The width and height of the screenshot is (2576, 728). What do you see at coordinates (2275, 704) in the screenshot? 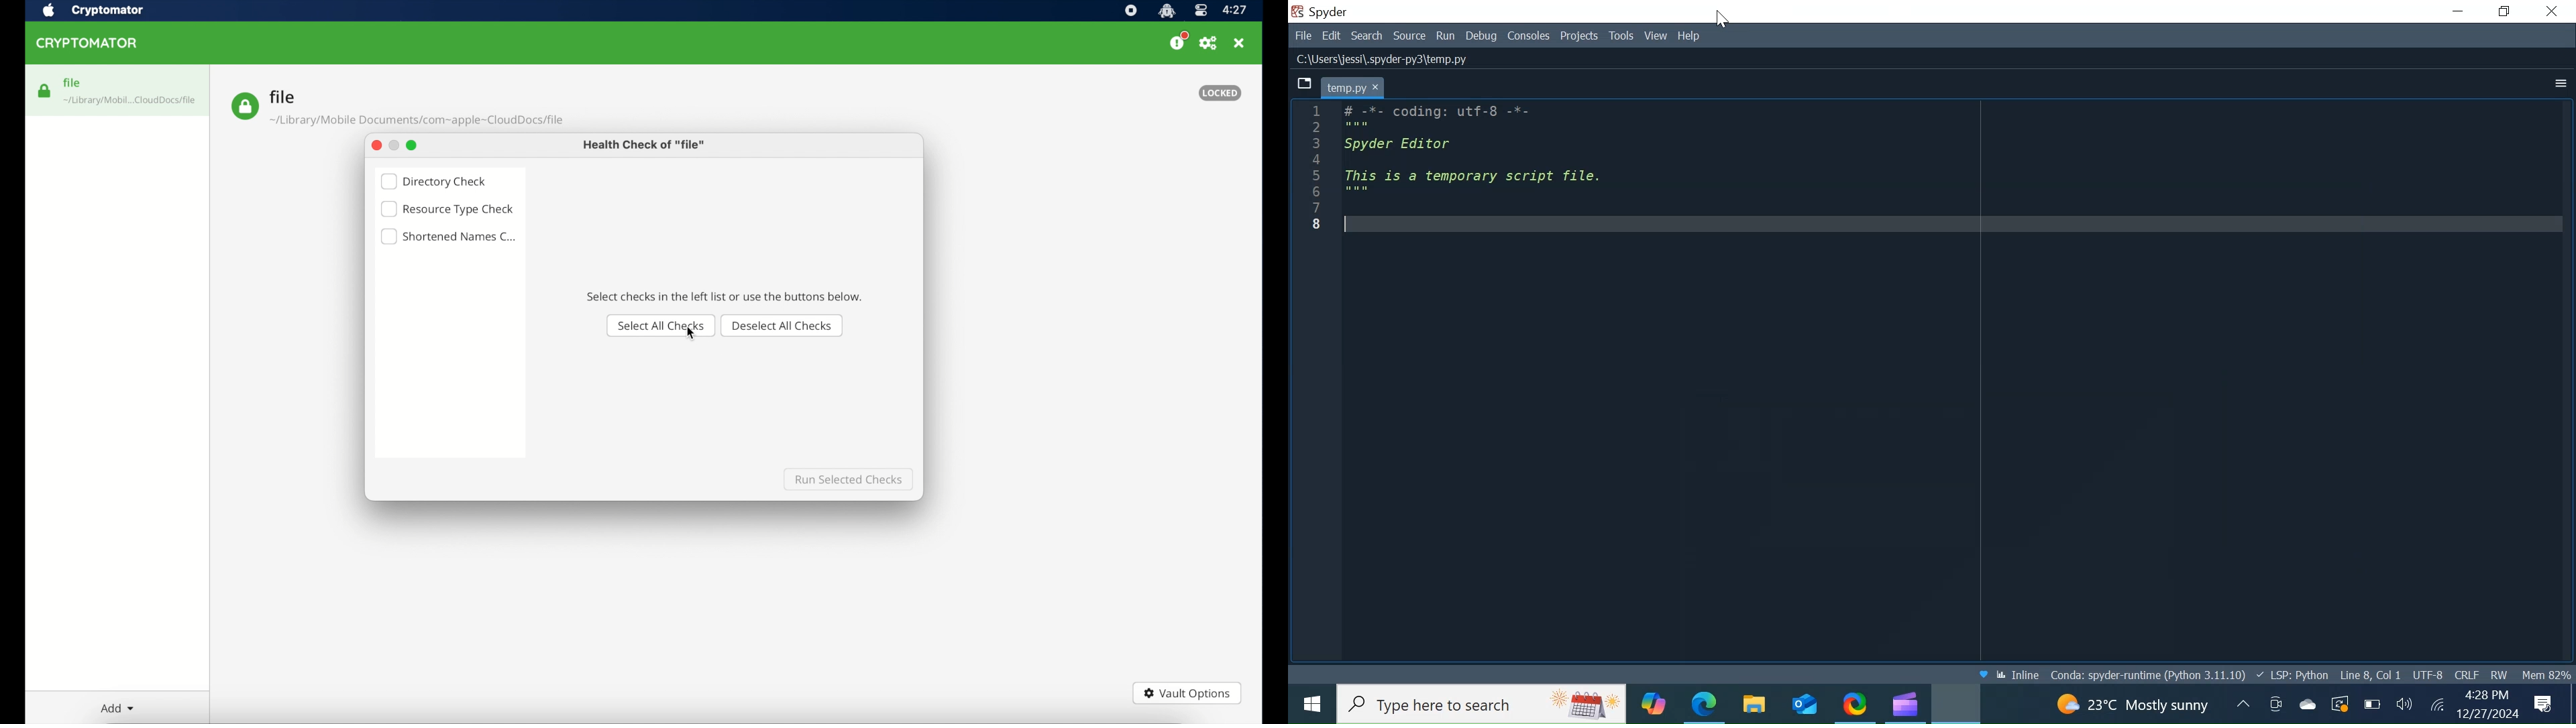
I see `Meet now` at bounding box center [2275, 704].